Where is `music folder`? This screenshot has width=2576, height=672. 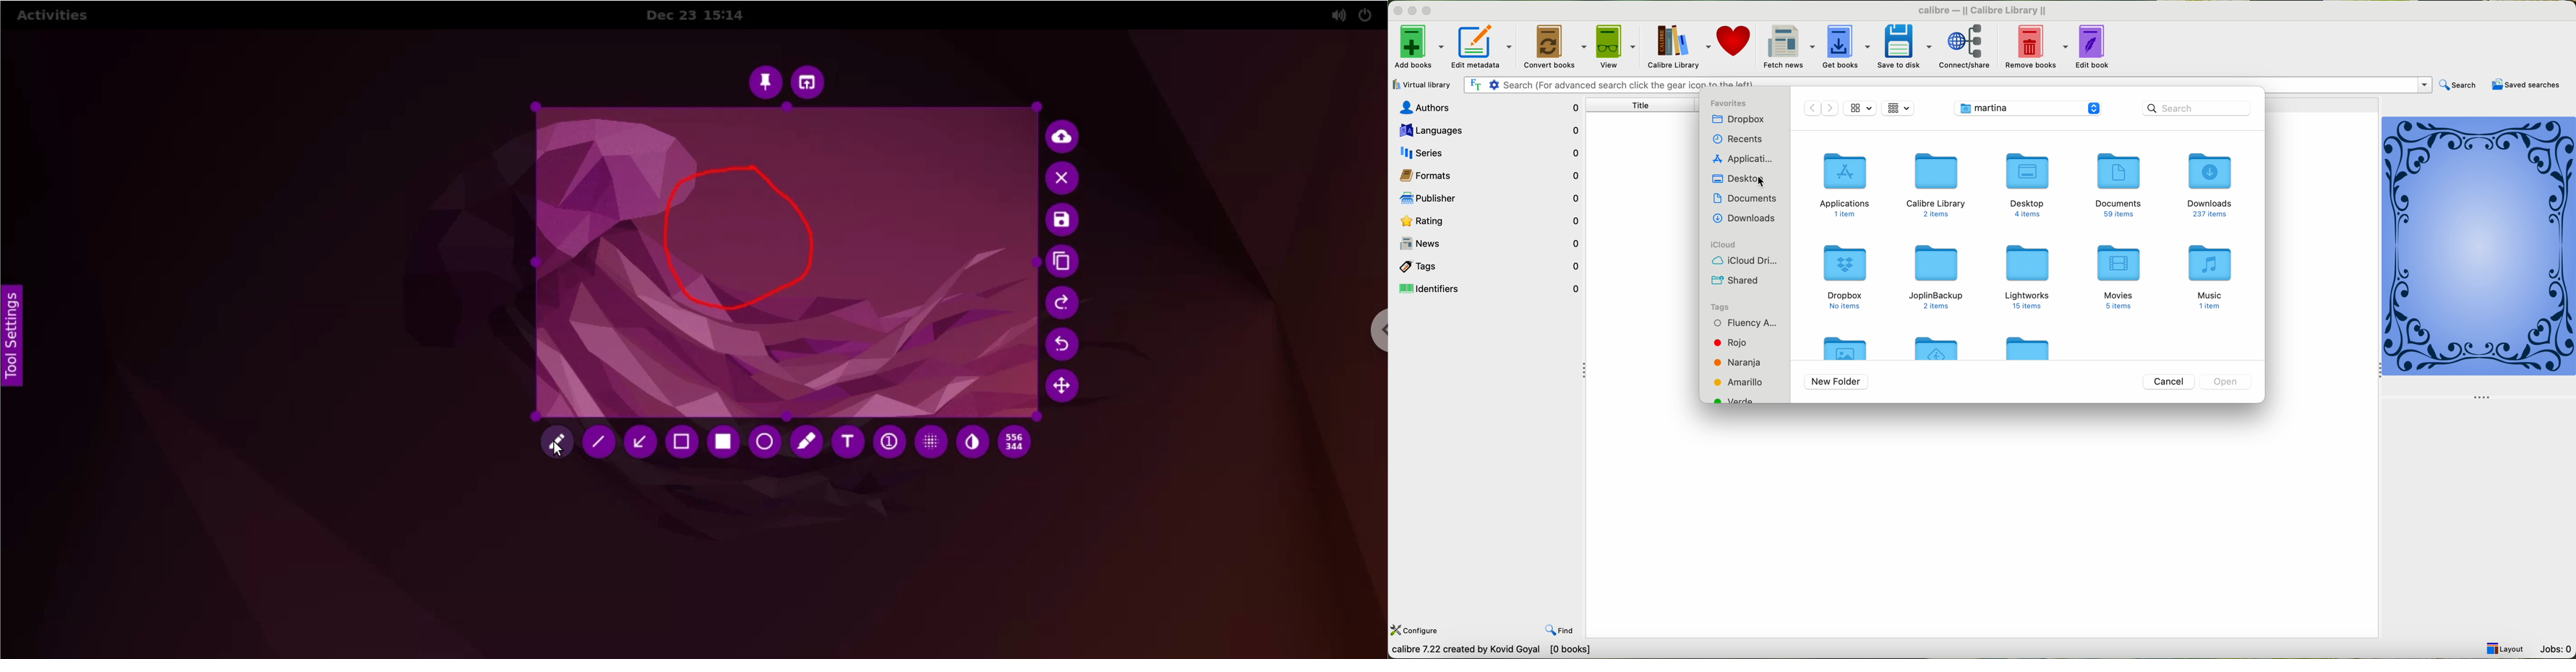
music folder is located at coordinates (2207, 277).